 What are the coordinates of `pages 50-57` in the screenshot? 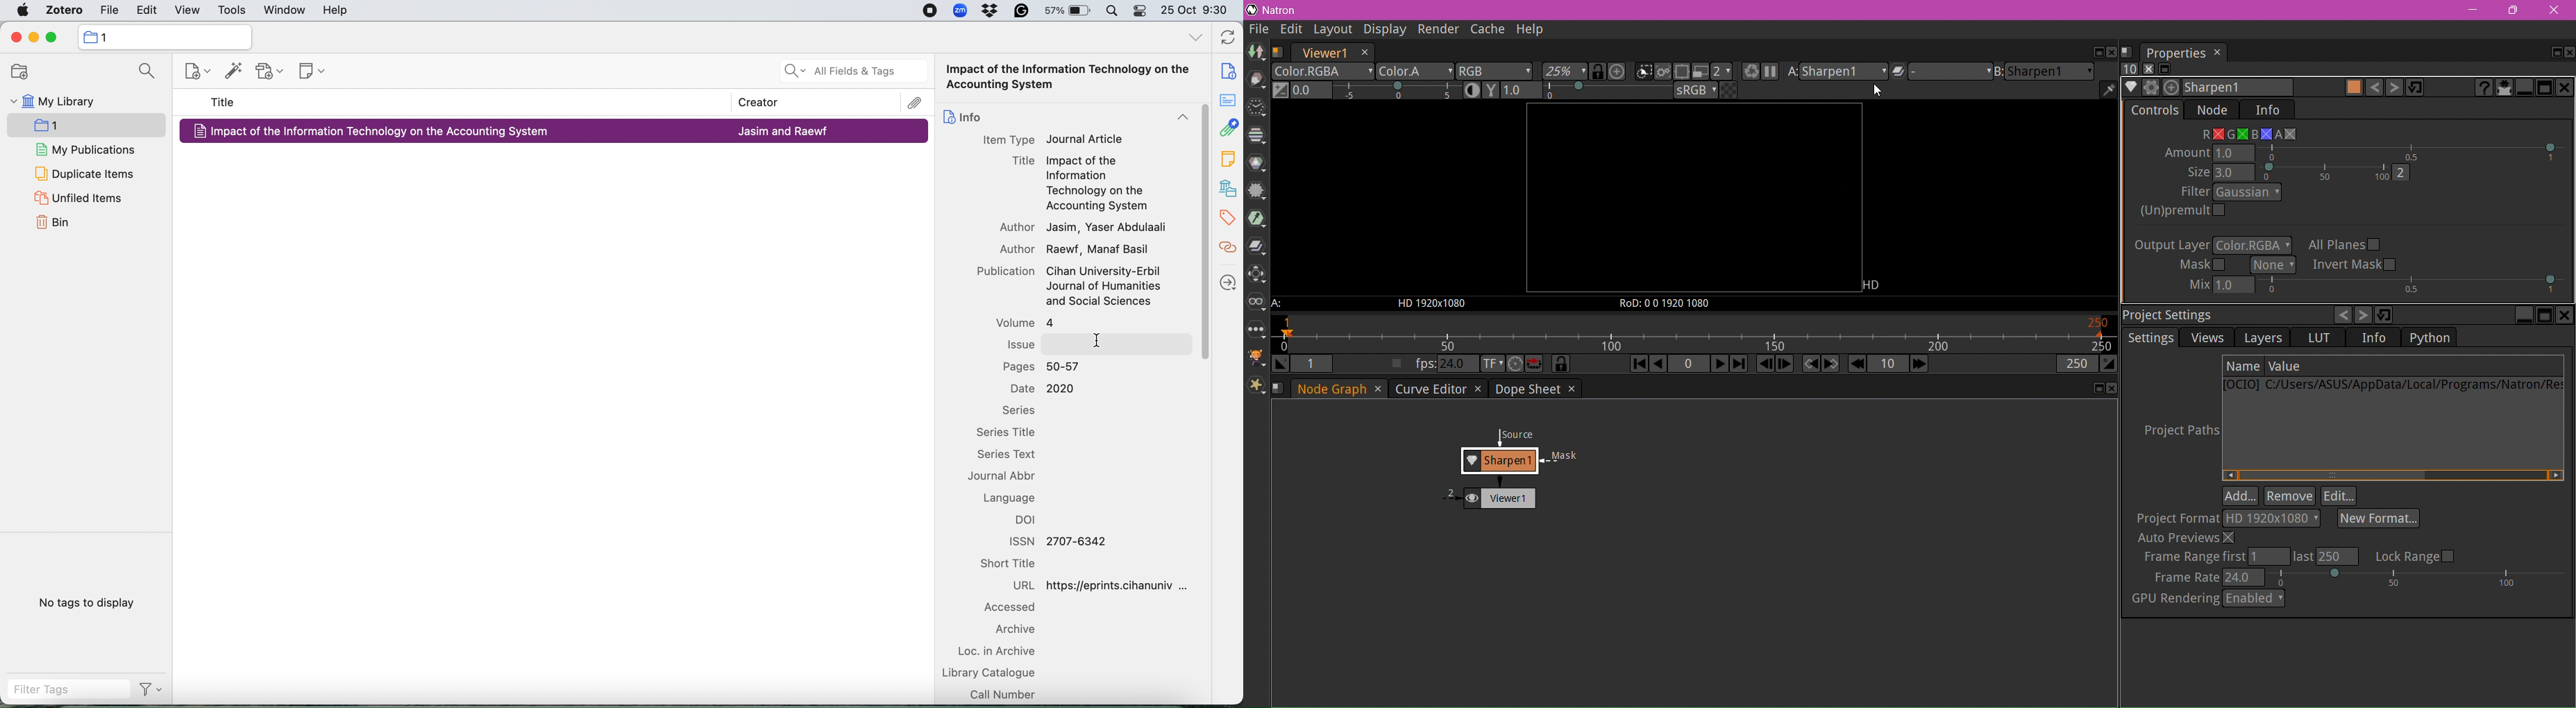 It's located at (1047, 367).